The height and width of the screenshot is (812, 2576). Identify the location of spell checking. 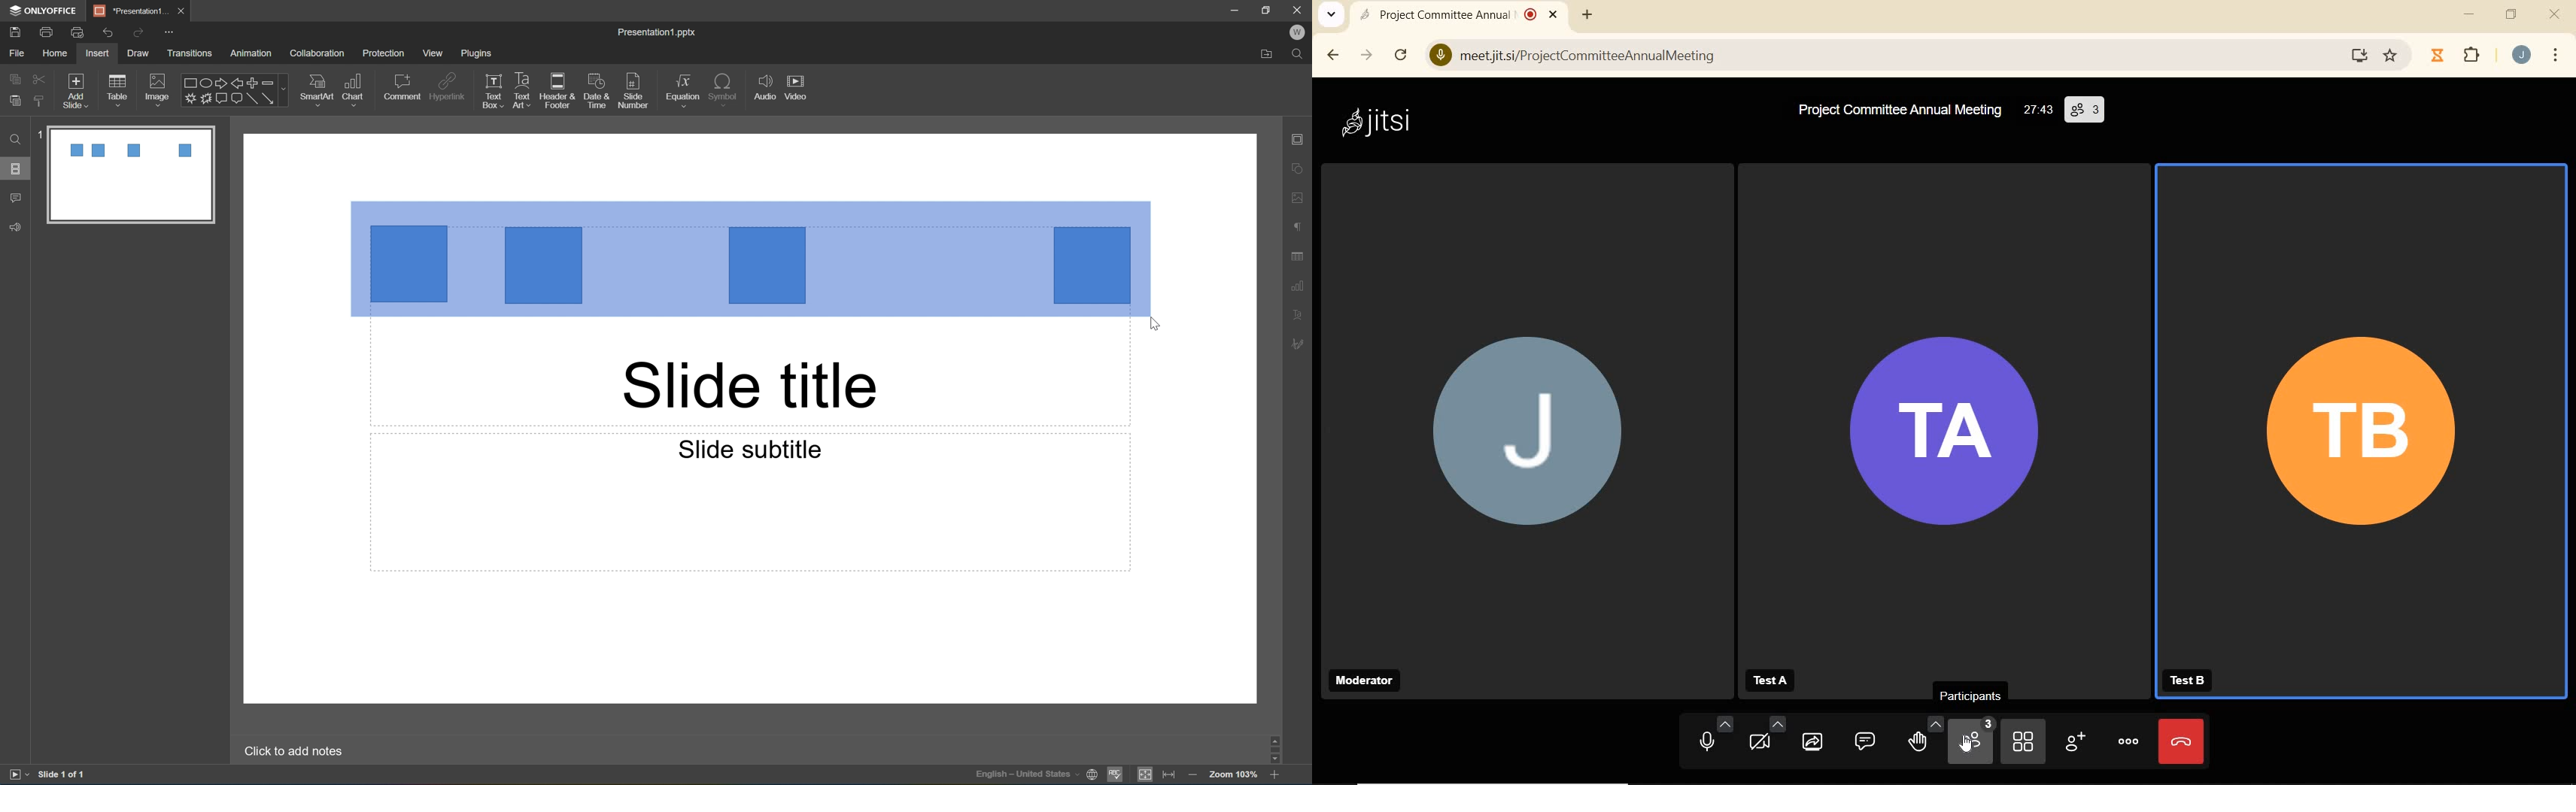
(1117, 775).